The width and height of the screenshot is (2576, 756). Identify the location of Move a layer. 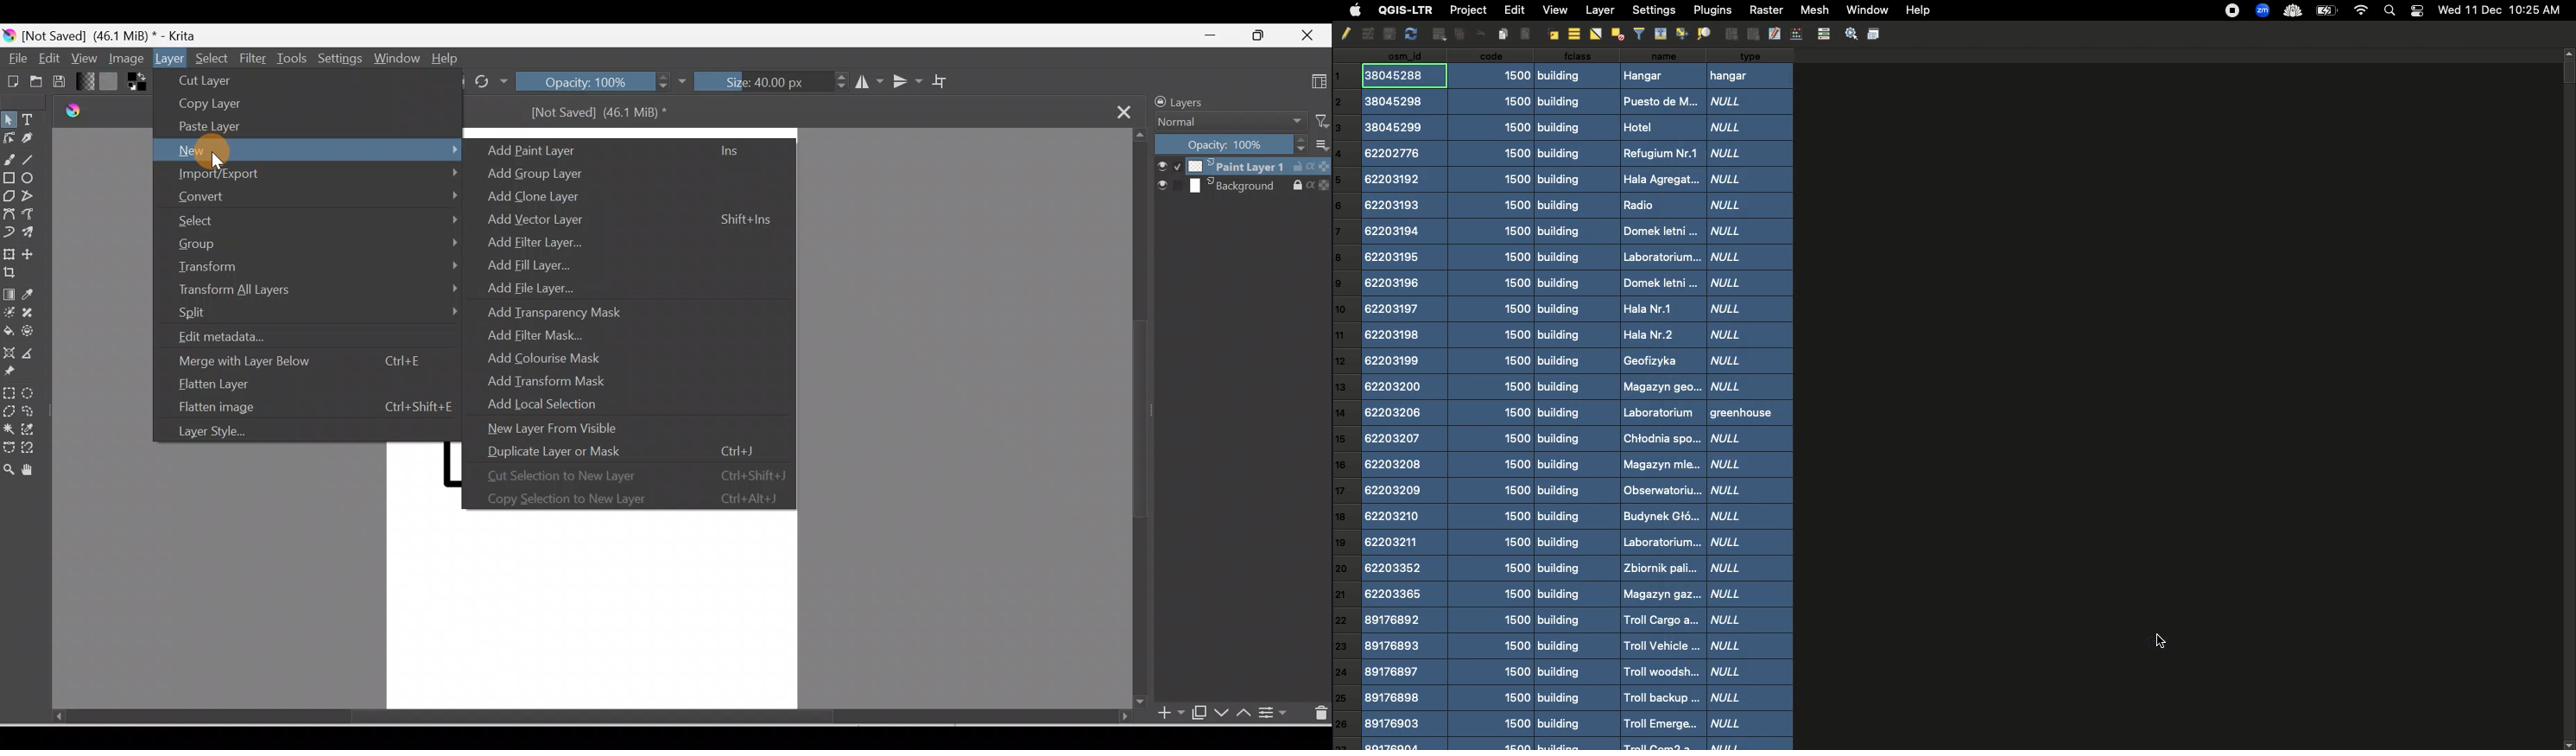
(35, 255).